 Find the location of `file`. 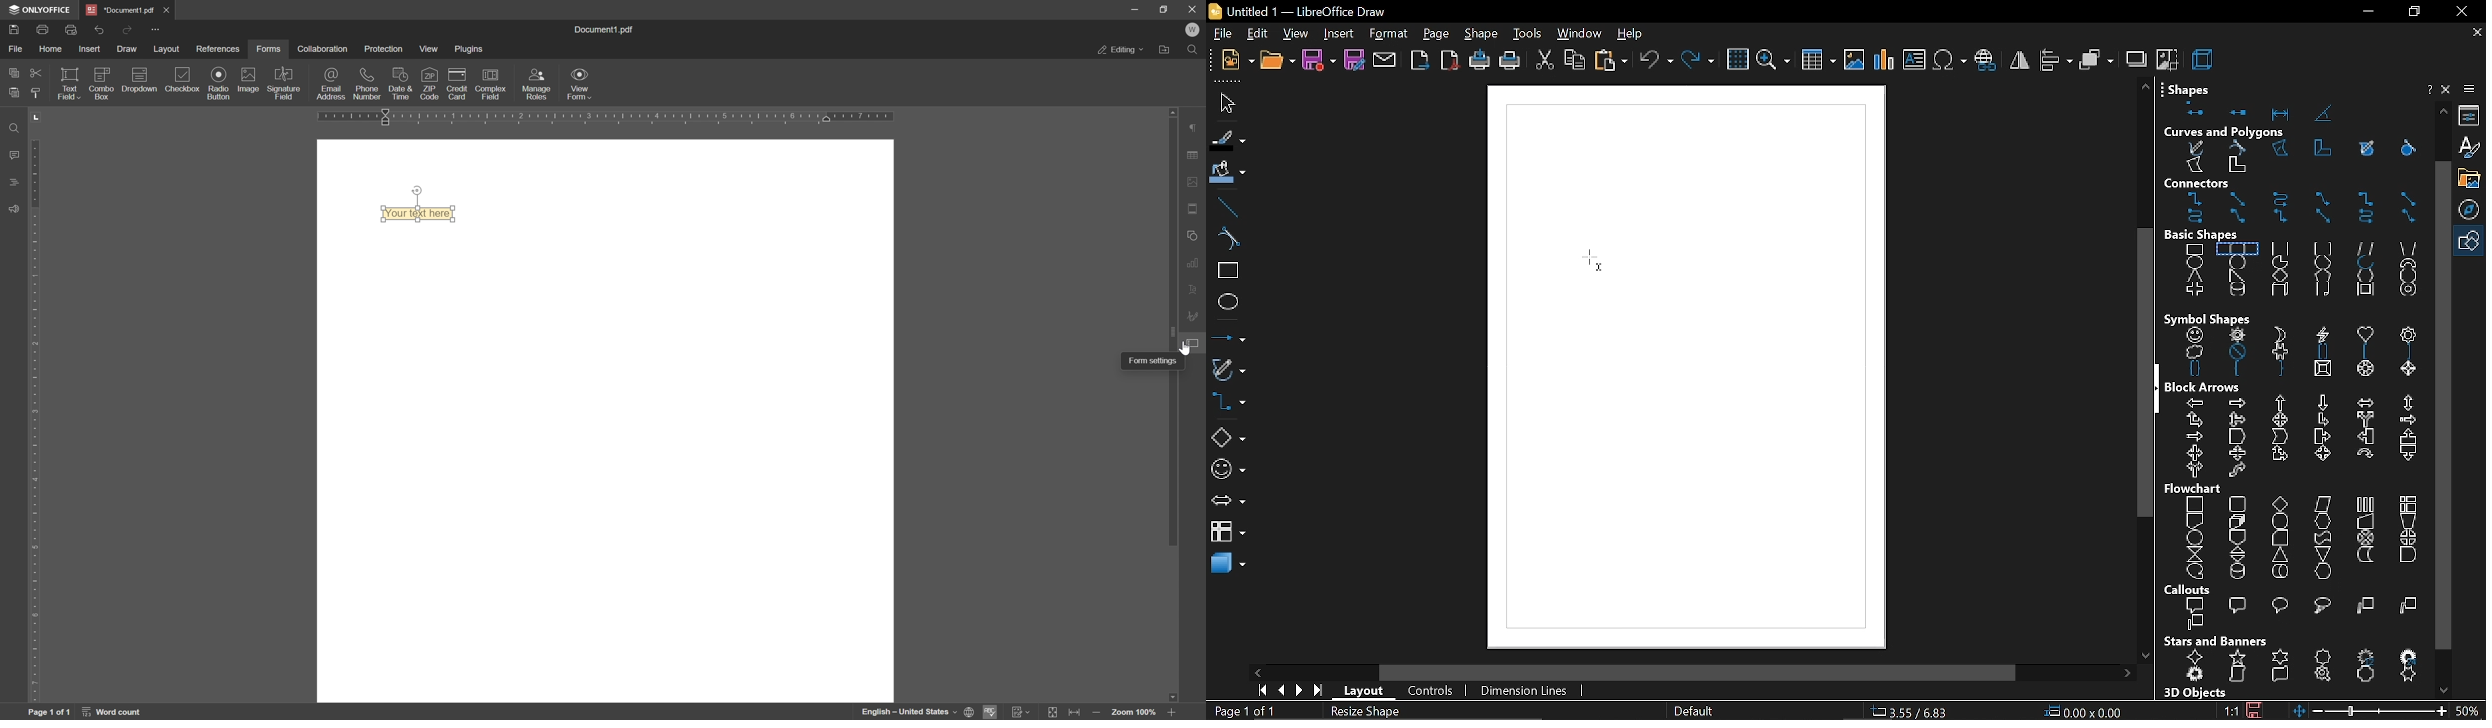

file is located at coordinates (1221, 35).